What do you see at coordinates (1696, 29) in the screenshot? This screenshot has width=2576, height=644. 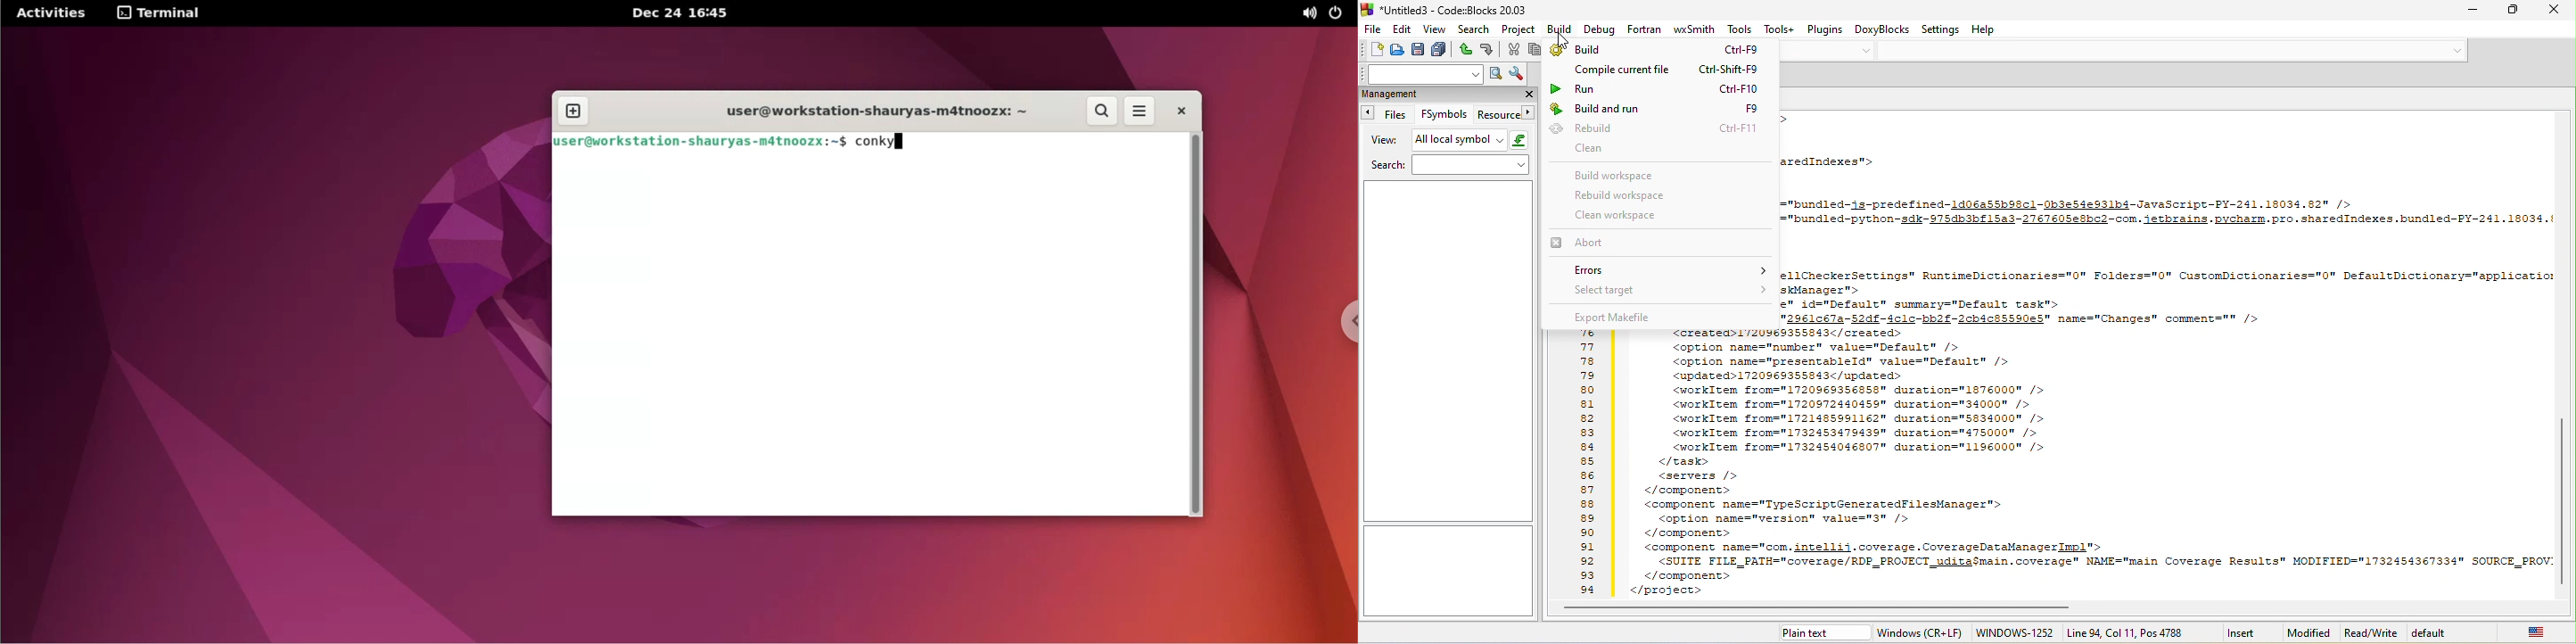 I see `wxsmith` at bounding box center [1696, 29].